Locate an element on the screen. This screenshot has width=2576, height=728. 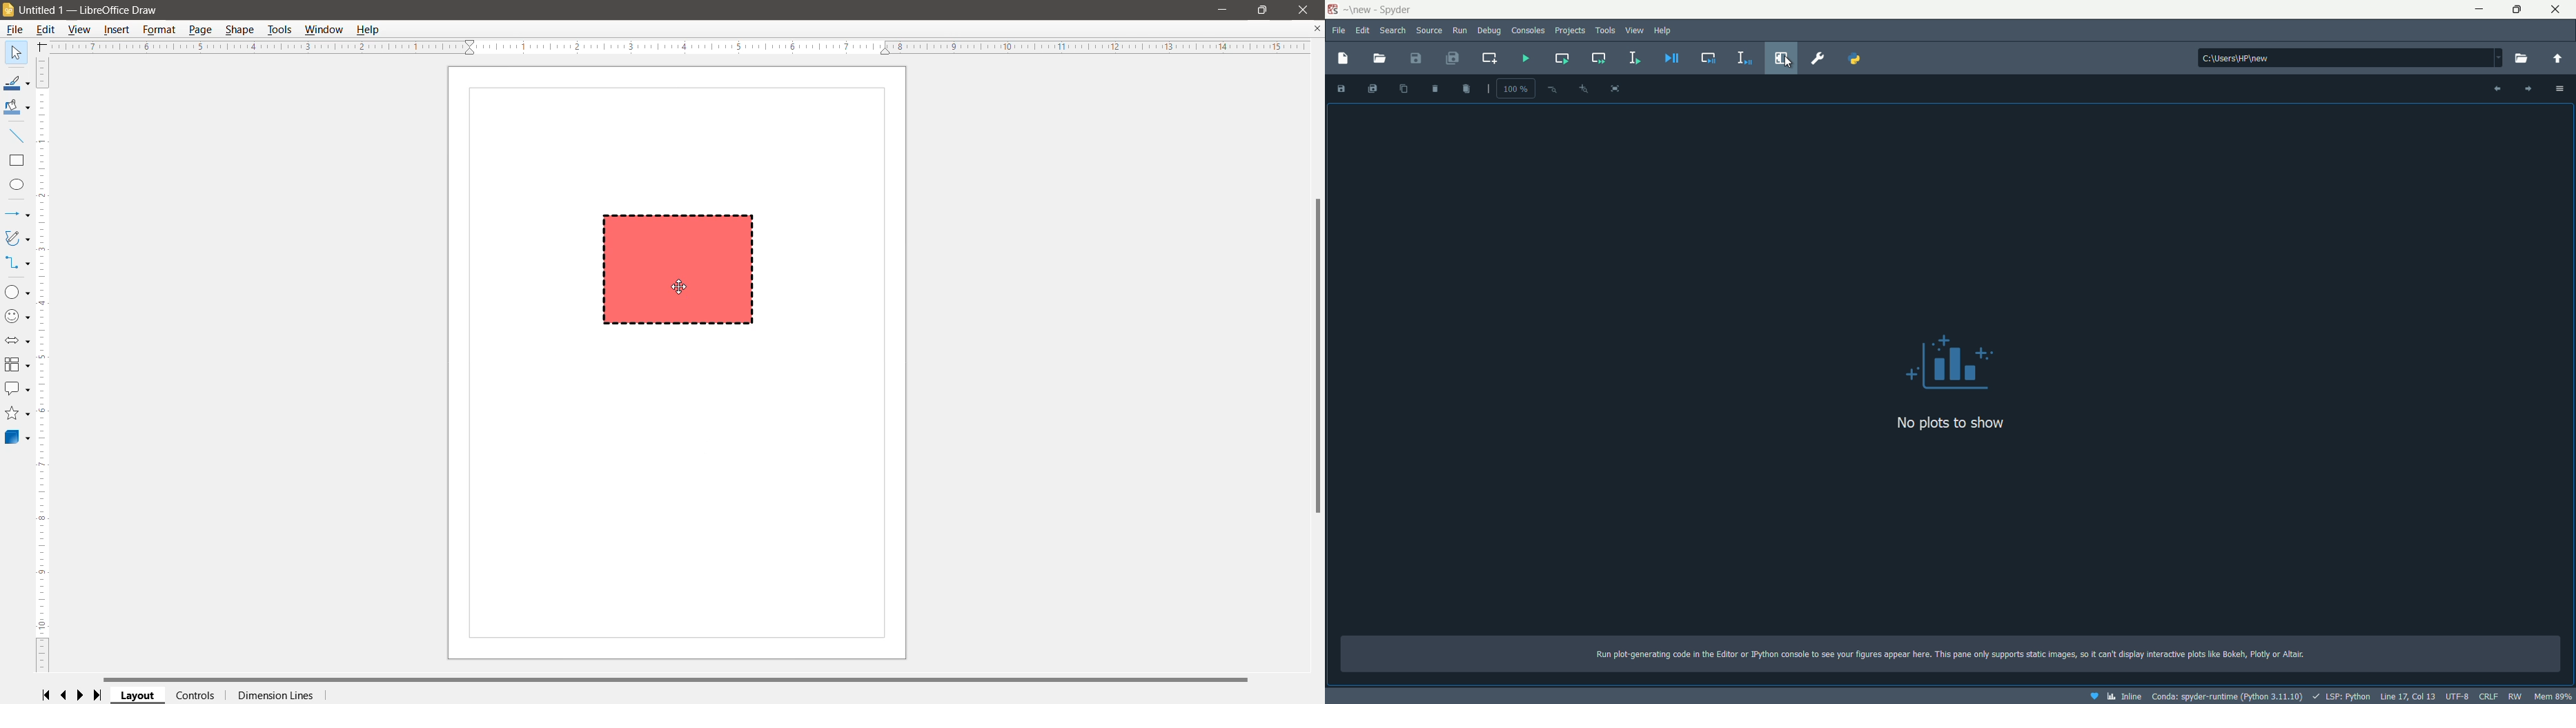
Format is located at coordinates (159, 30).